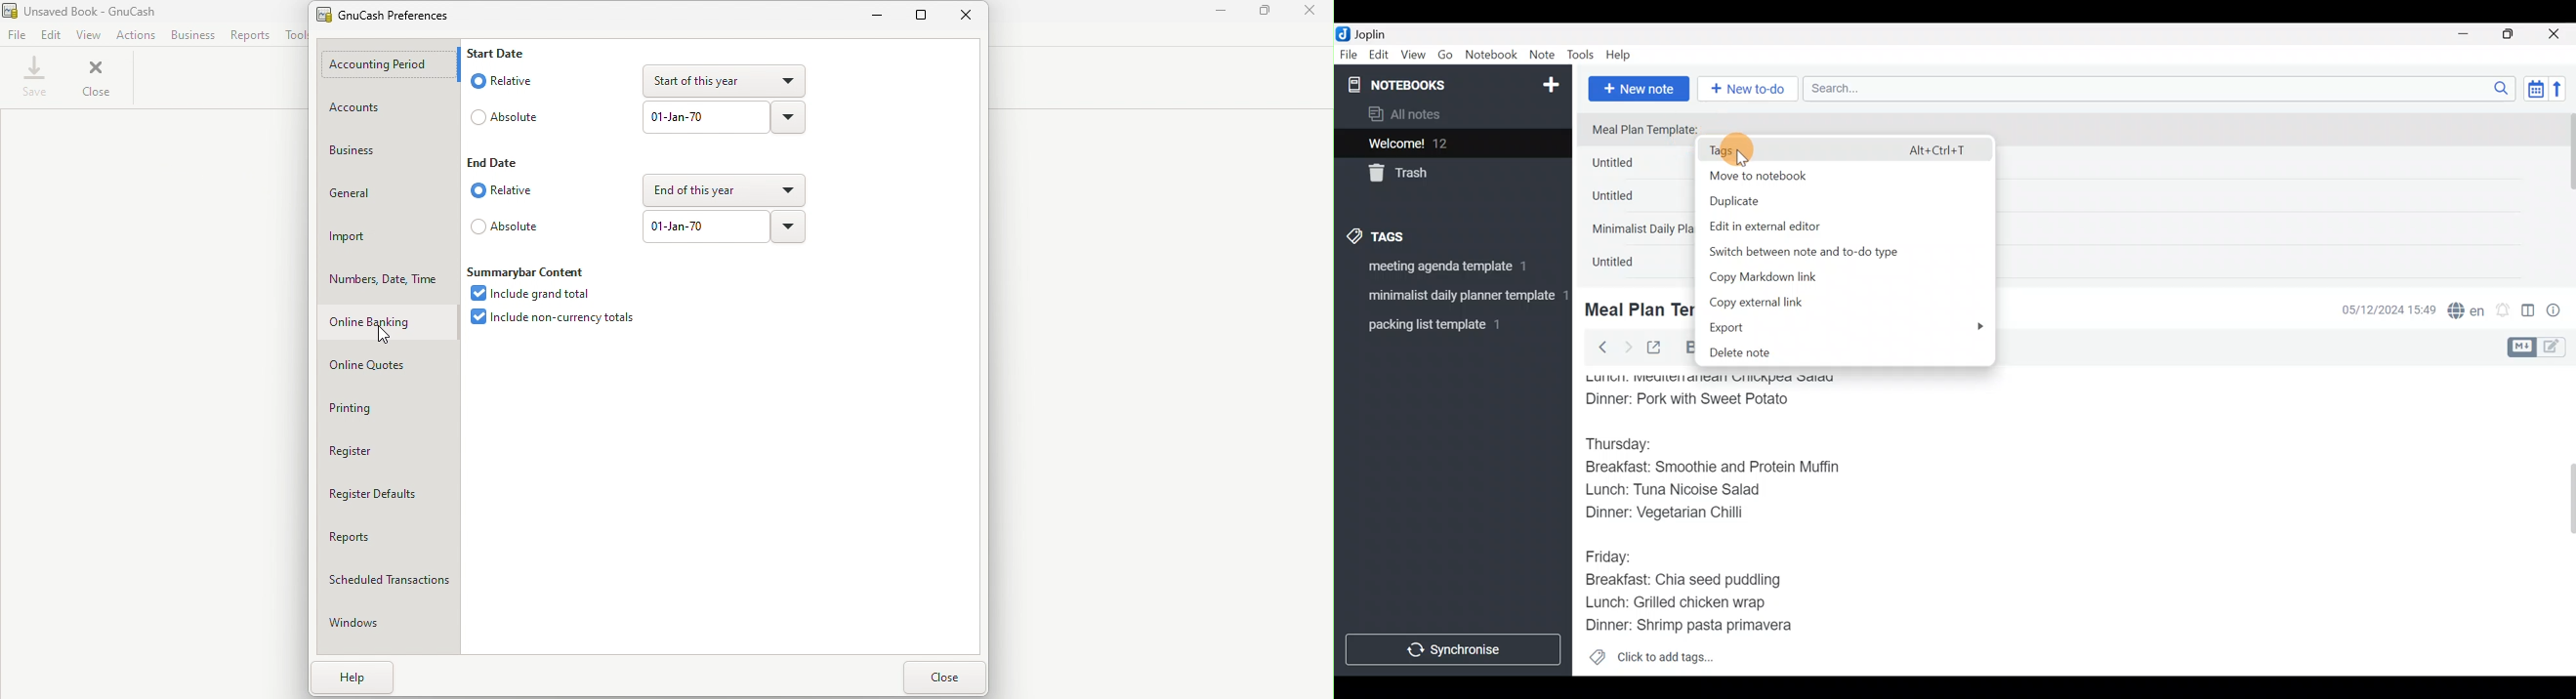 The width and height of the screenshot is (2576, 700). What do you see at coordinates (1449, 270) in the screenshot?
I see `Tag 1` at bounding box center [1449, 270].